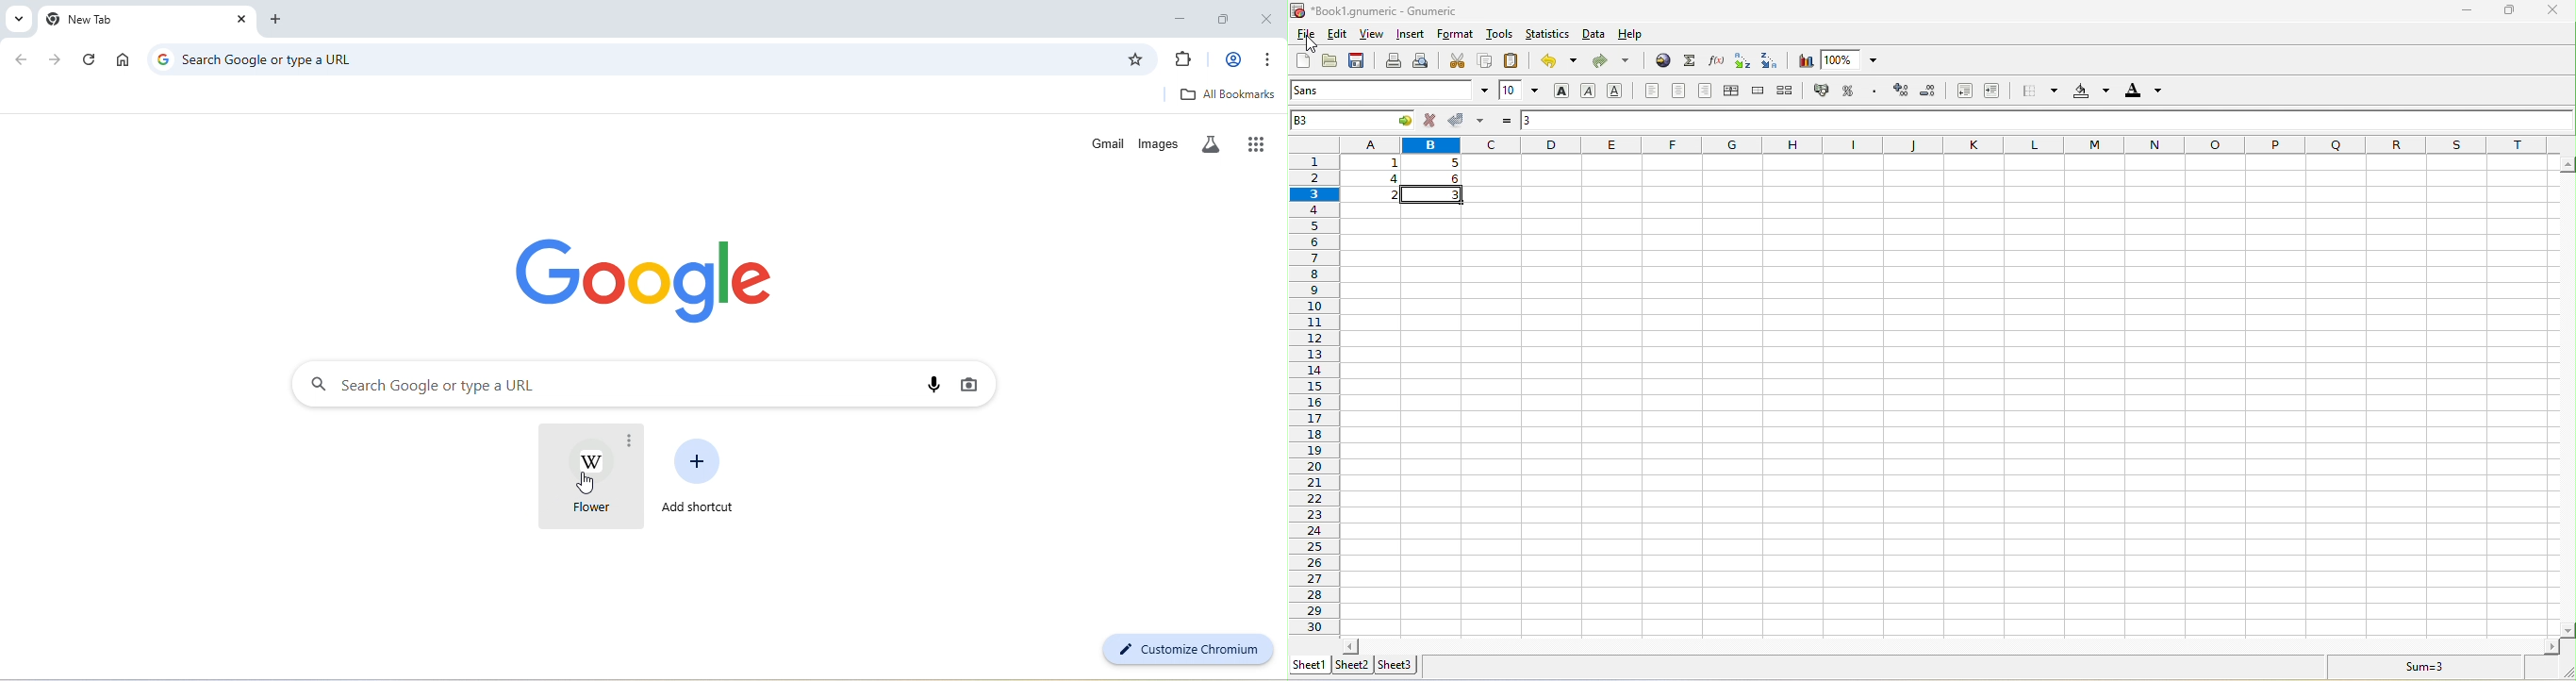 The height and width of the screenshot is (700, 2576). Describe the element at coordinates (2047, 122) in the screenshot. I see `formula bar` at that location.